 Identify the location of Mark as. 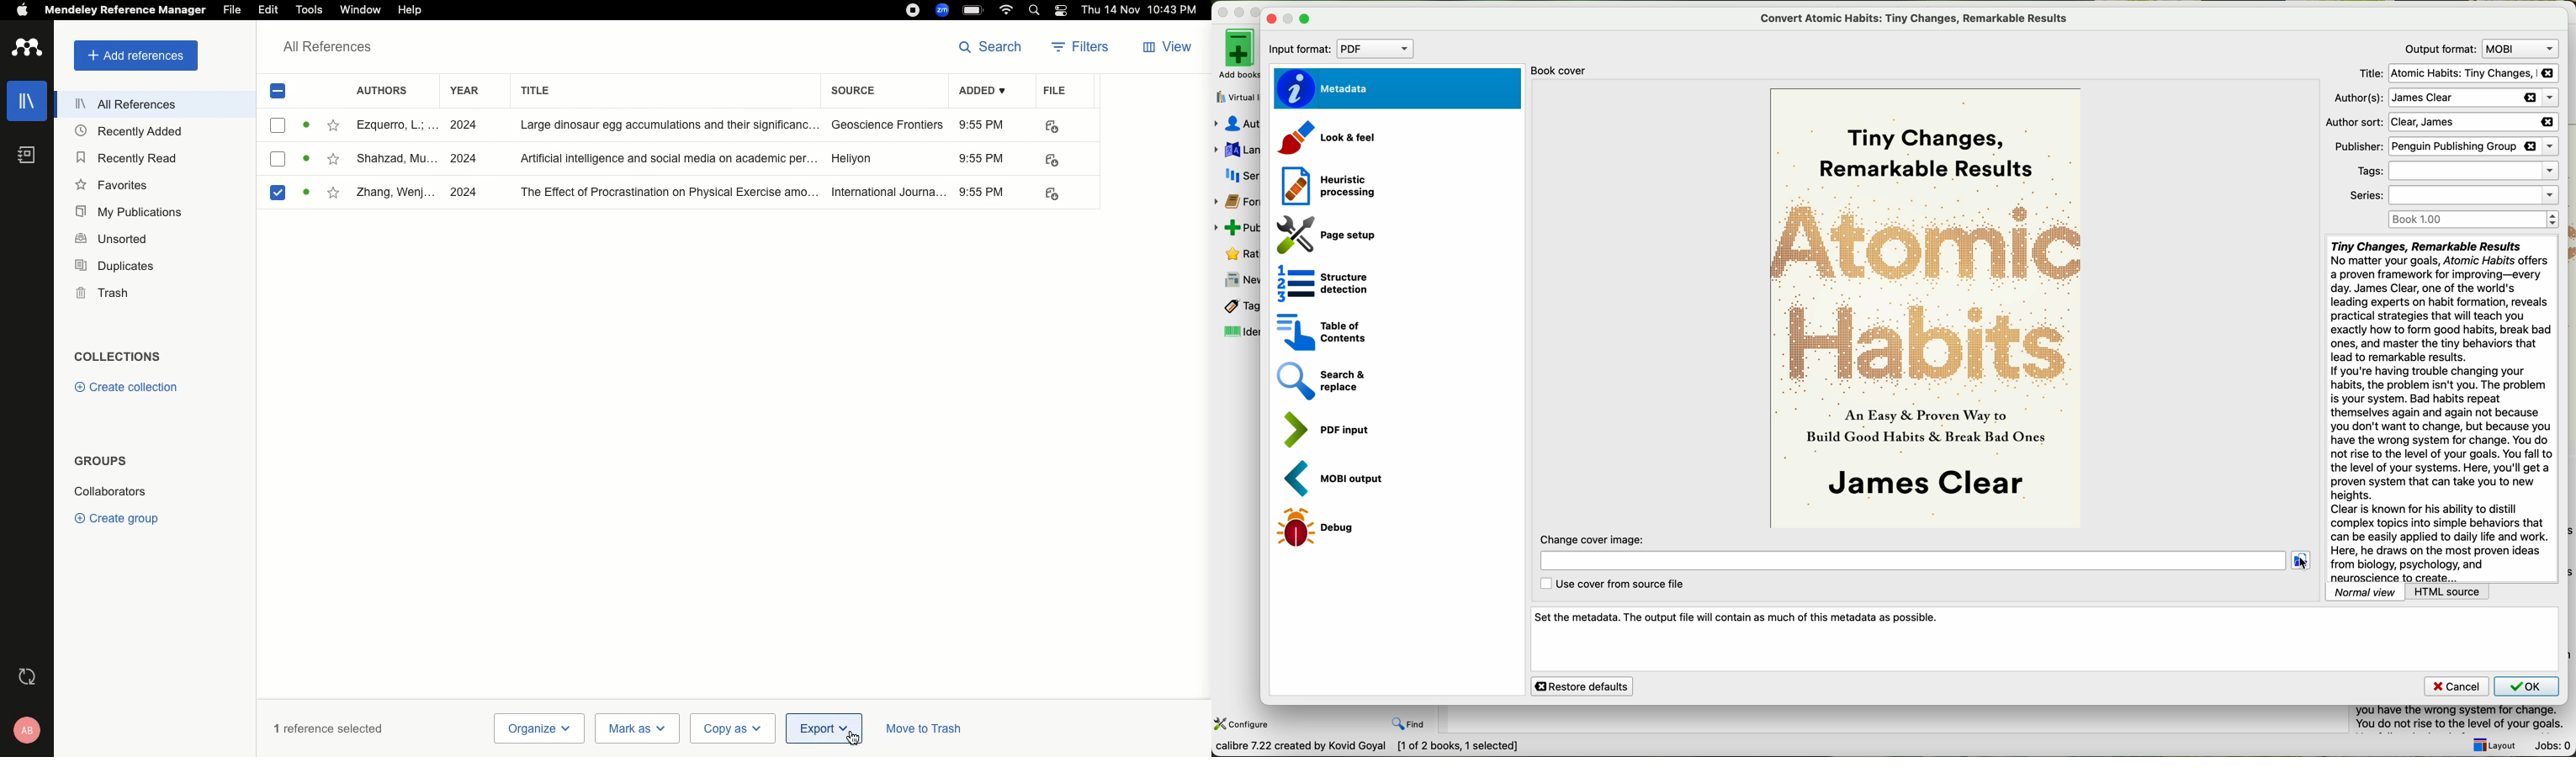
(637, 728).